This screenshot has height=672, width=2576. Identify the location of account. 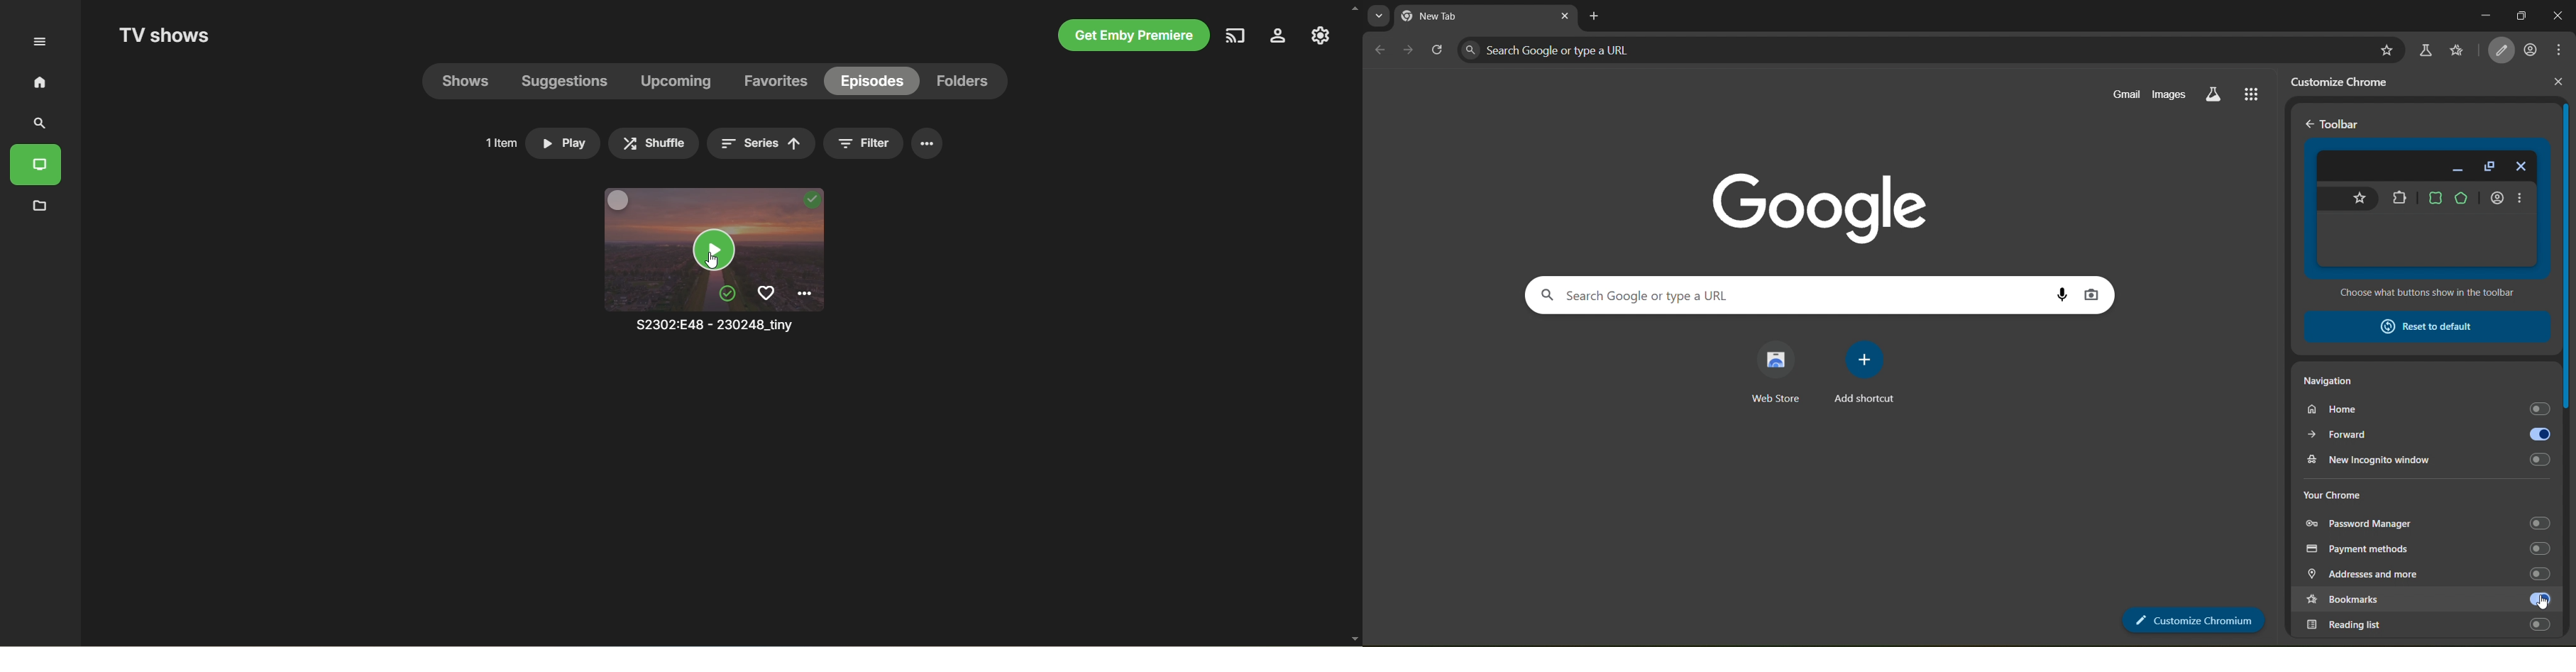
(2532, 51).